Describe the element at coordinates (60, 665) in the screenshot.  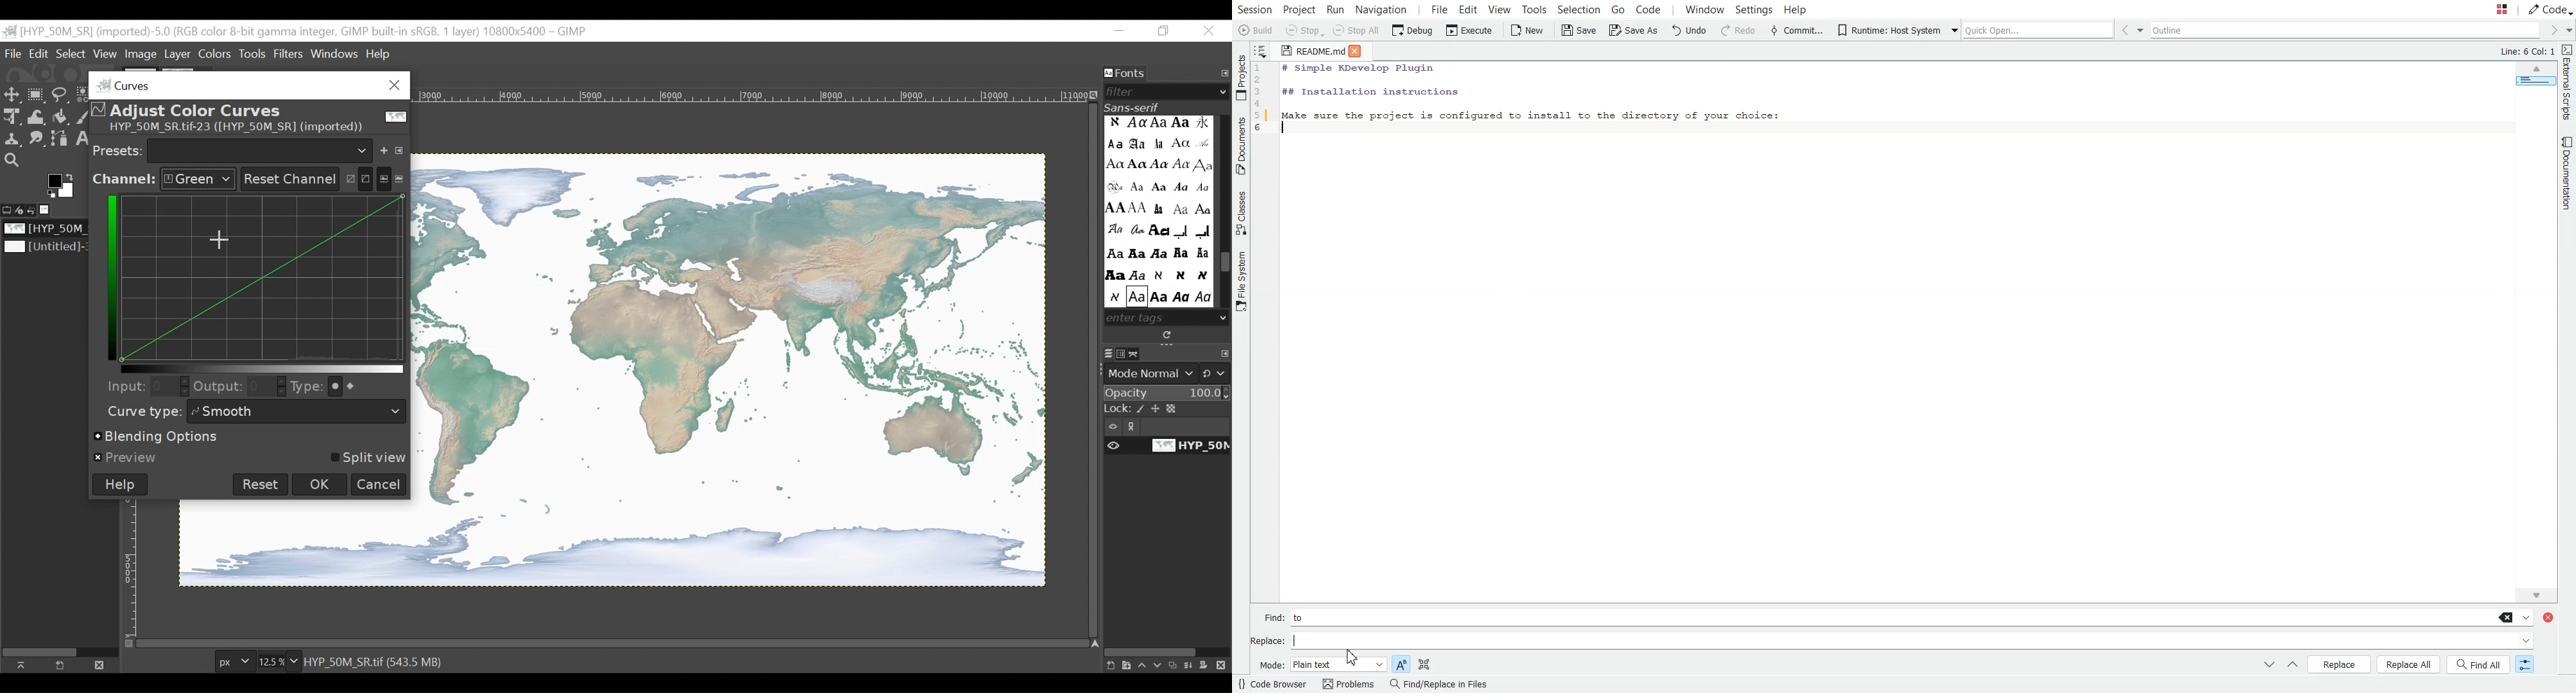
I see `Create a new display` at that location.